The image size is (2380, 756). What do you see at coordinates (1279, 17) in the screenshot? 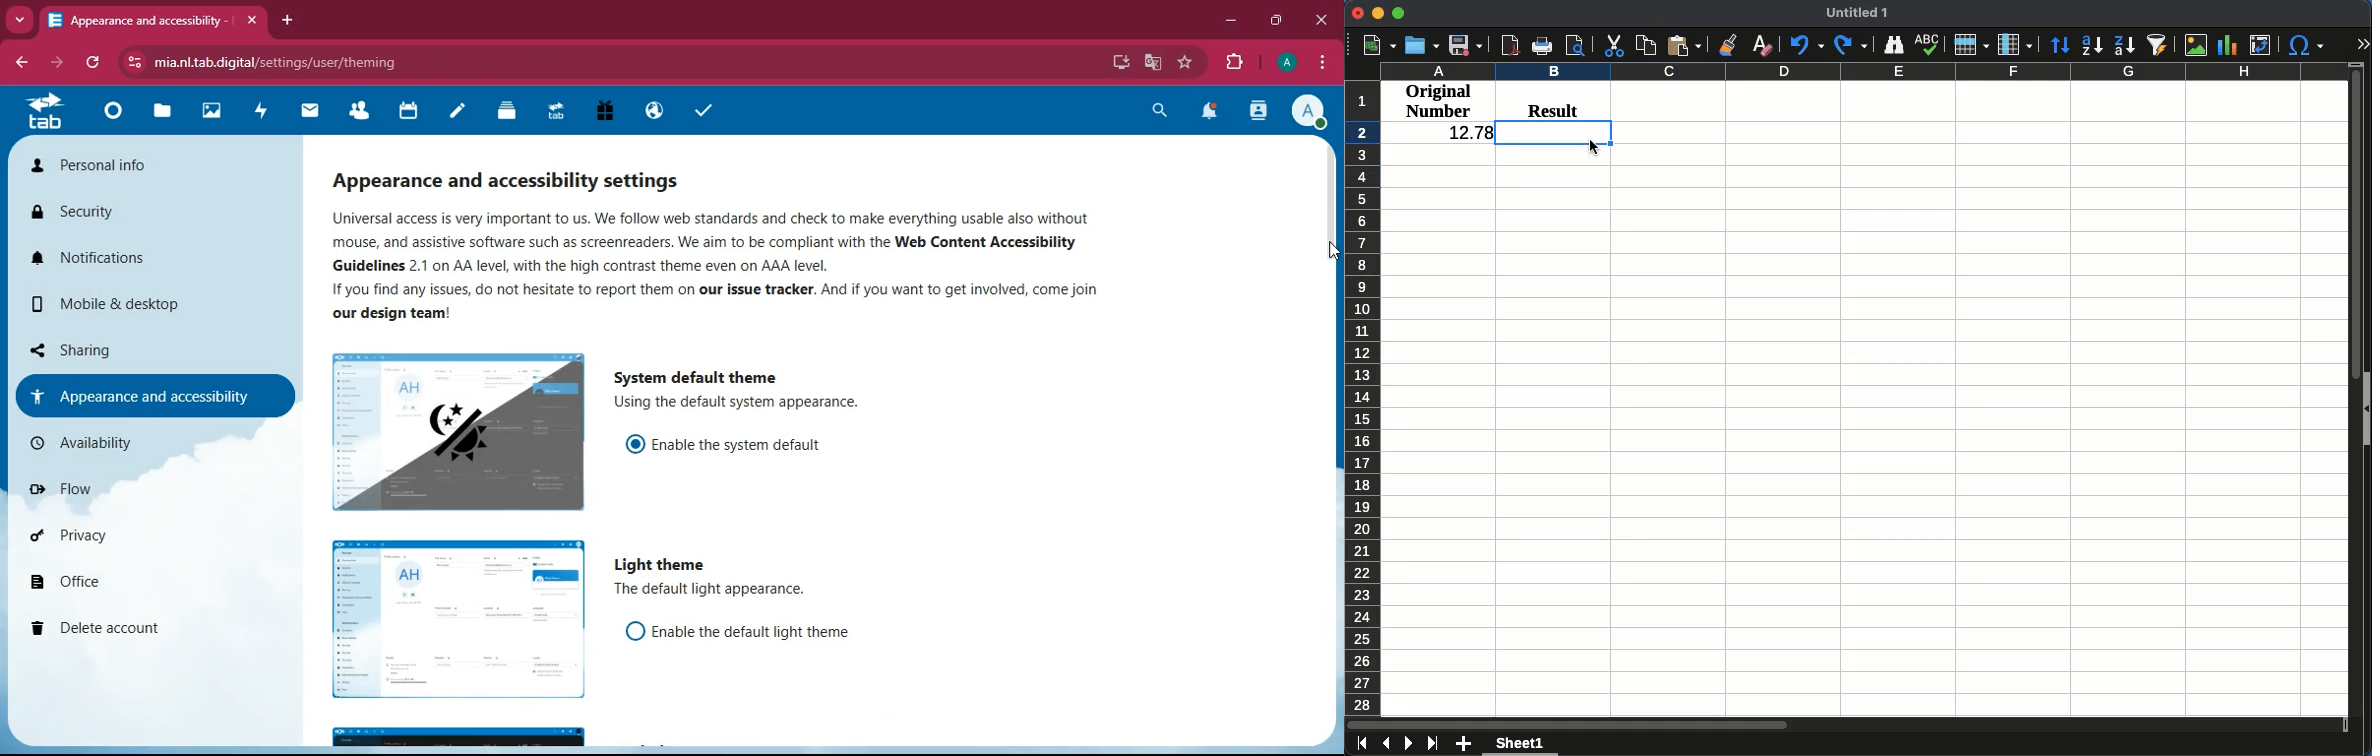
I see `maximize` at bounding box center [1279, 17].